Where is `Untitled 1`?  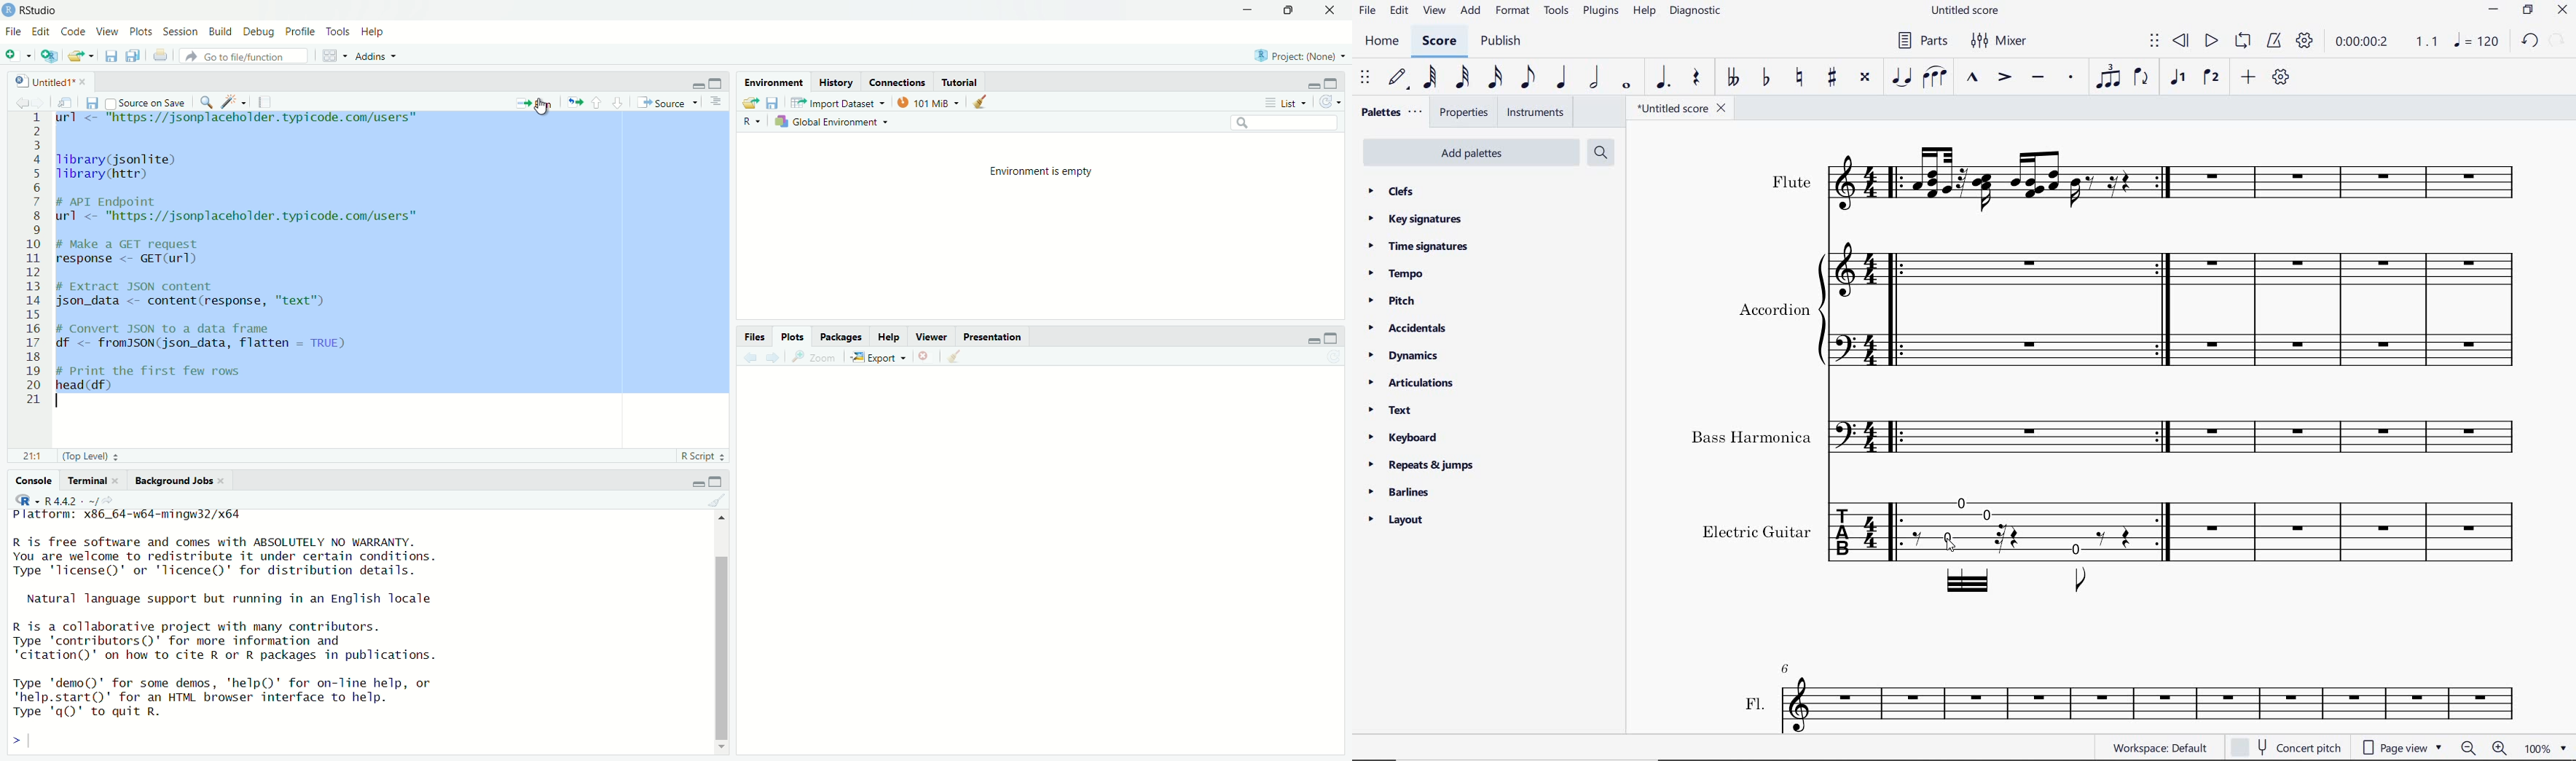 Untitled 1 is located at coordinates (51, 82).